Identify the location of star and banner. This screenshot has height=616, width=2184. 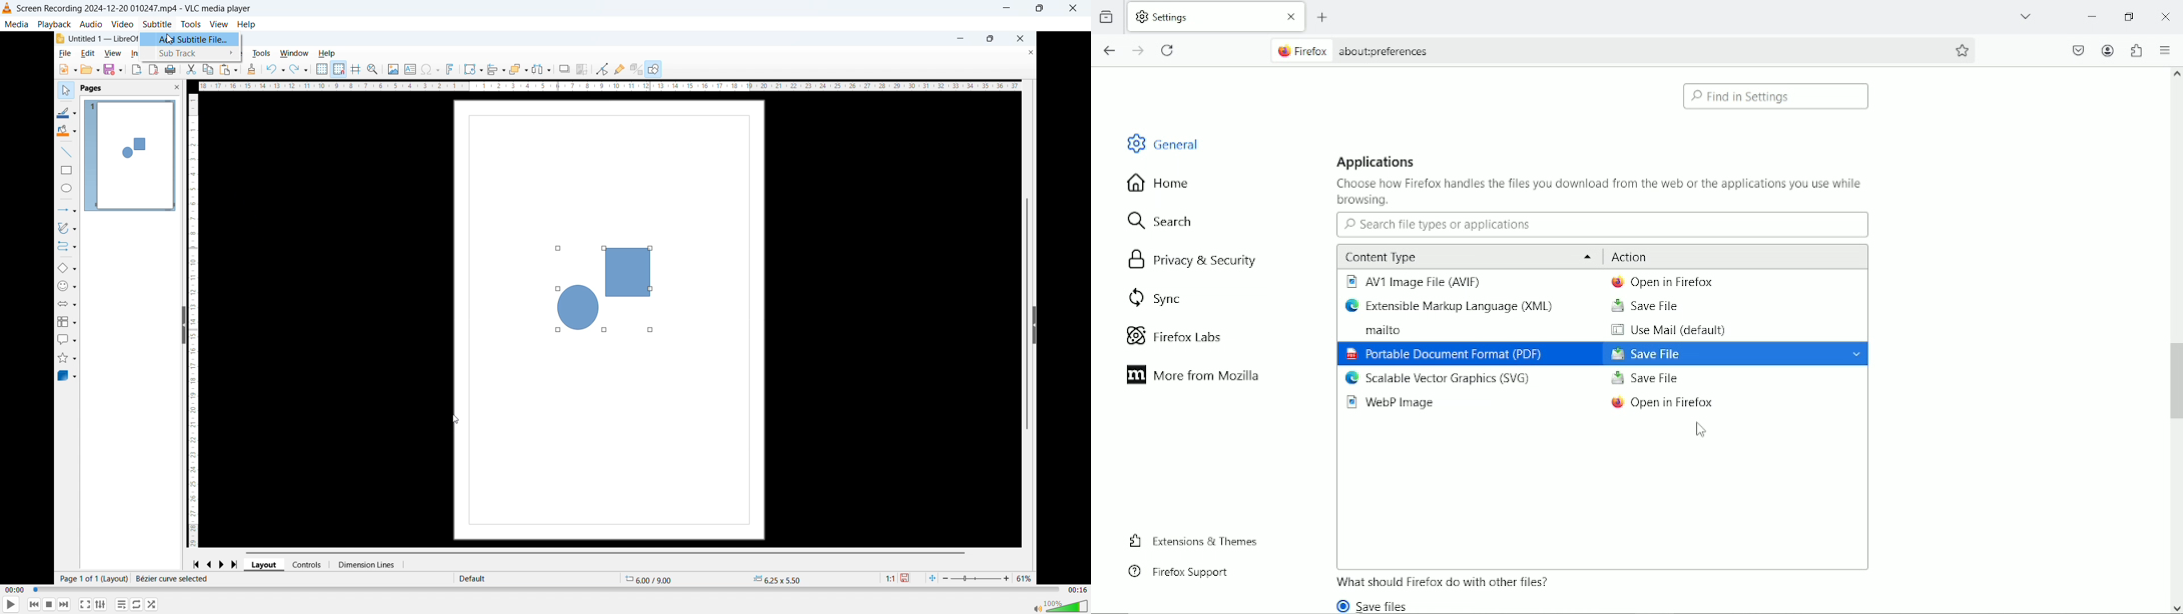
(69, 357).